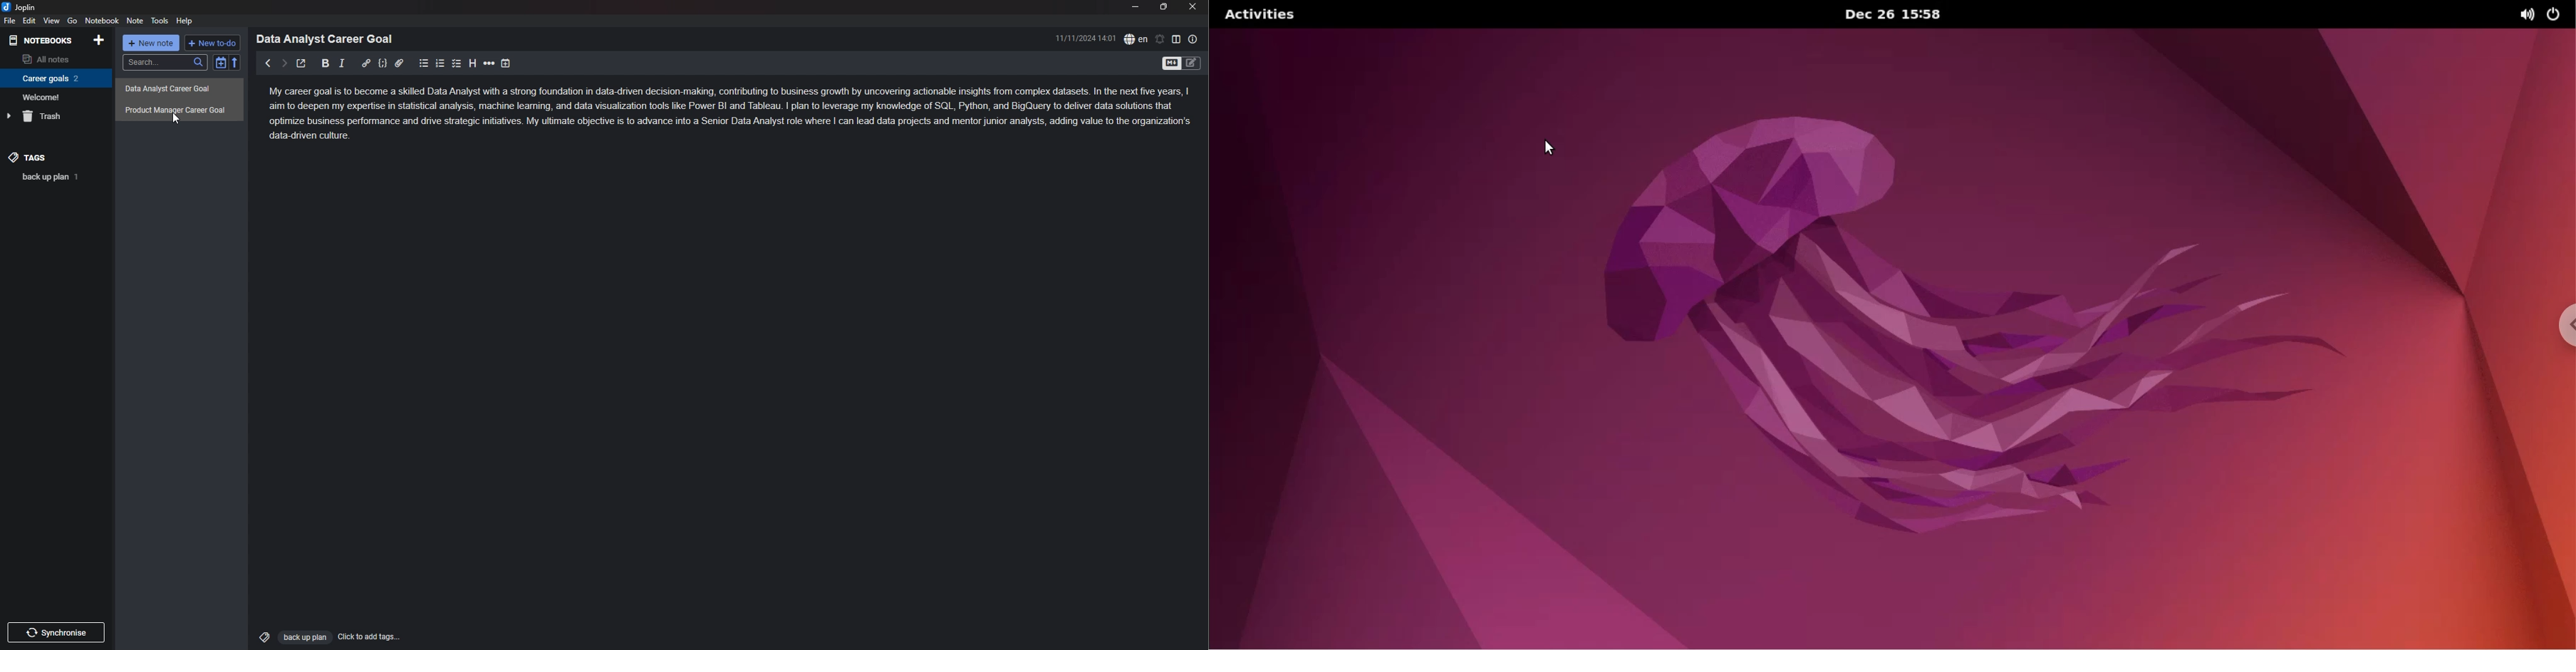 This screenshot has width=2576, height=672. I want to click on numbered list, so click(441, 64).